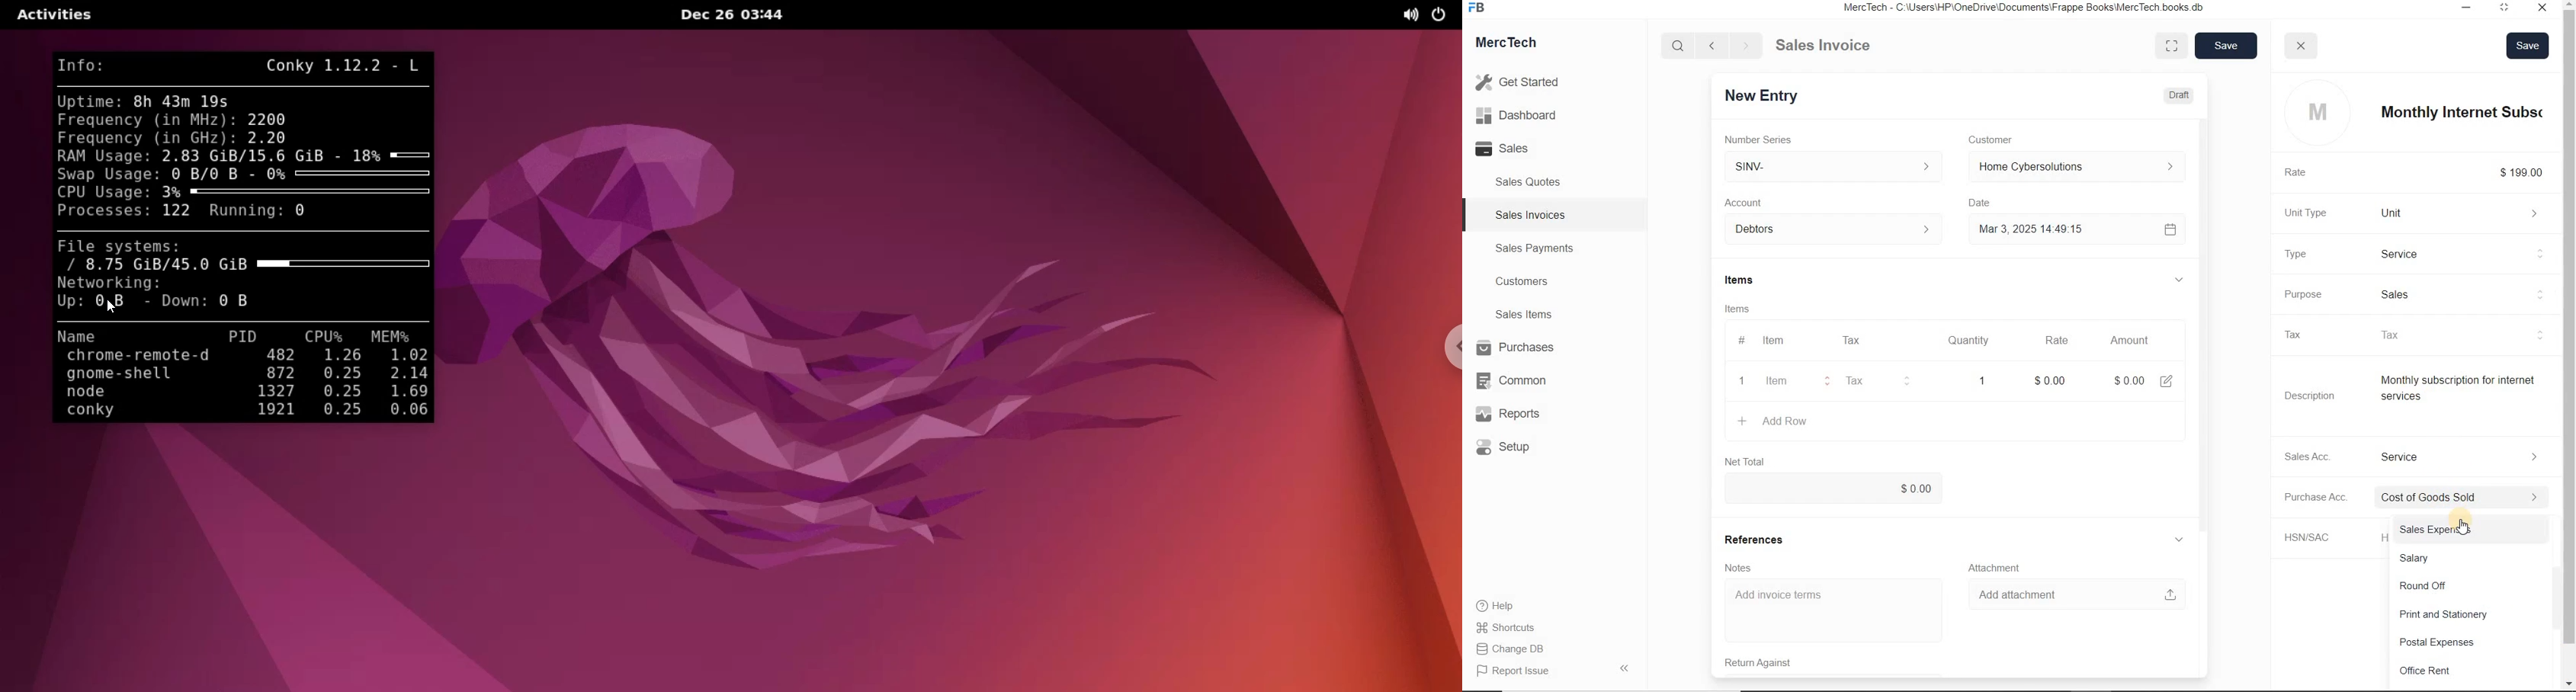 The image size is (2576, 700). Describe the element at coordinates (2032, 8) in the screenshot. I see `MercTech - C:\Users\HP\OneDrive\Documents\Frappe Books\MercTech books db` at that location.